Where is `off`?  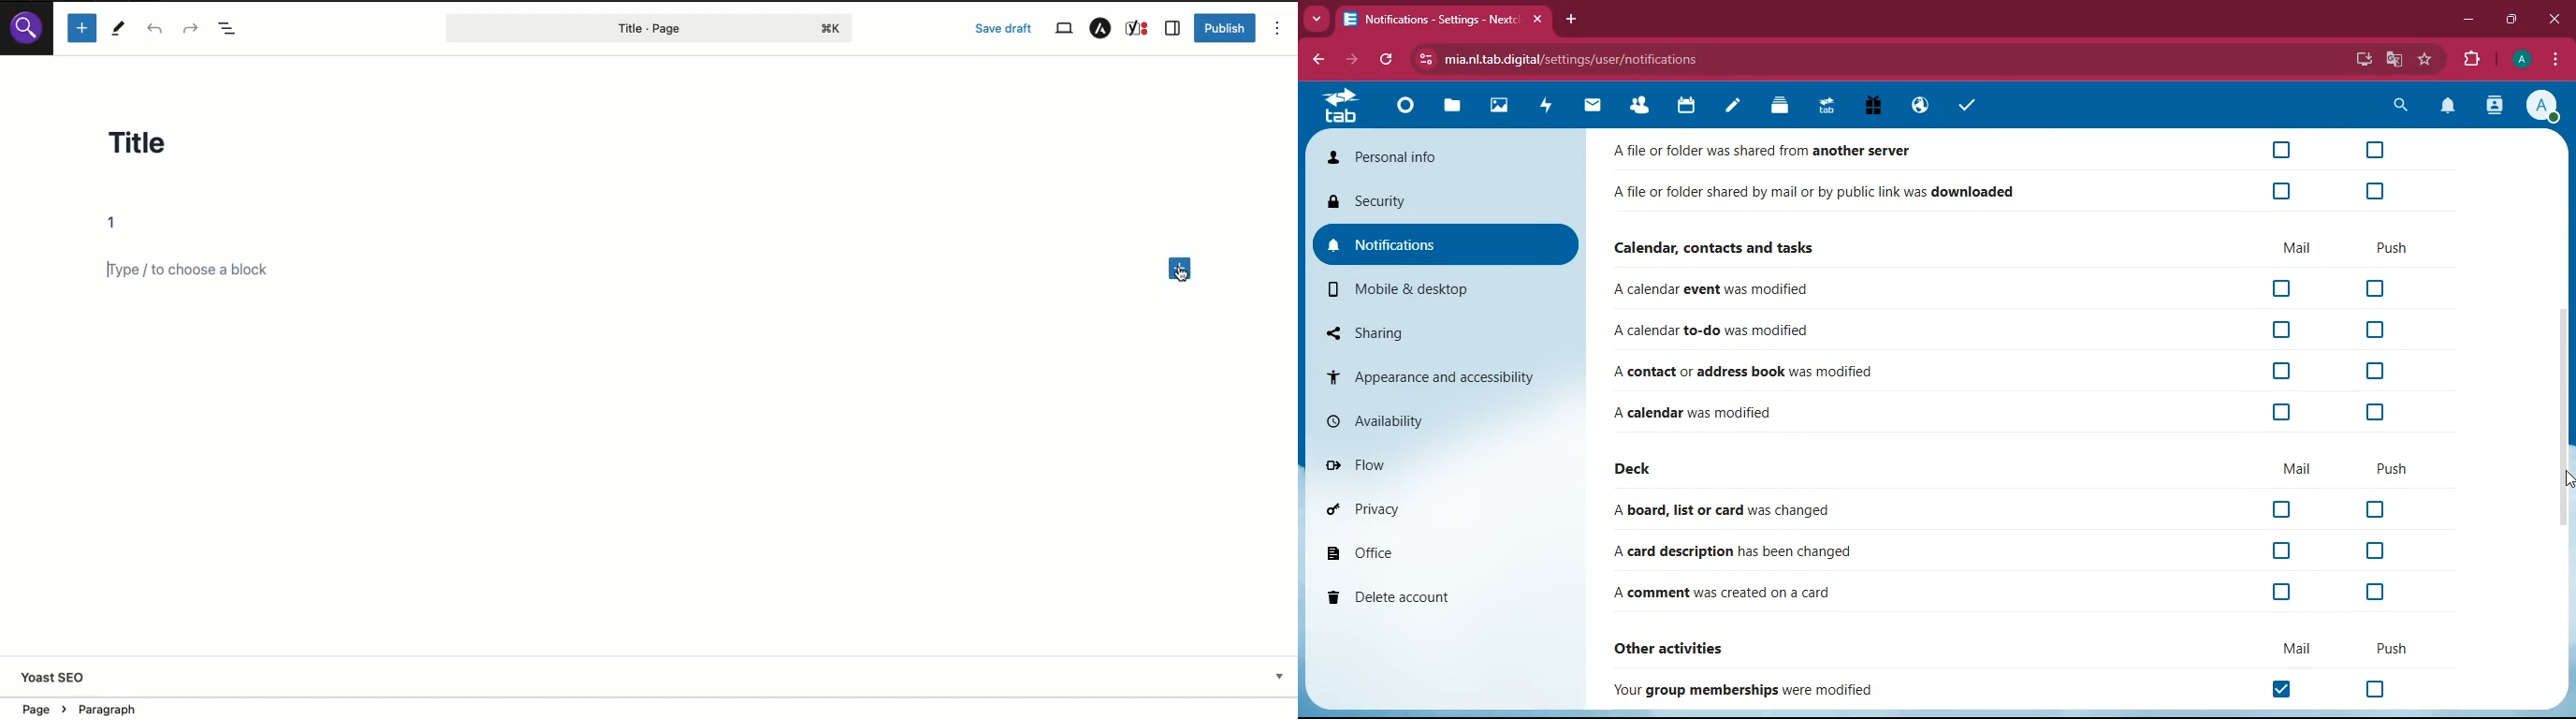 off is located at coordinates (2280, 329).